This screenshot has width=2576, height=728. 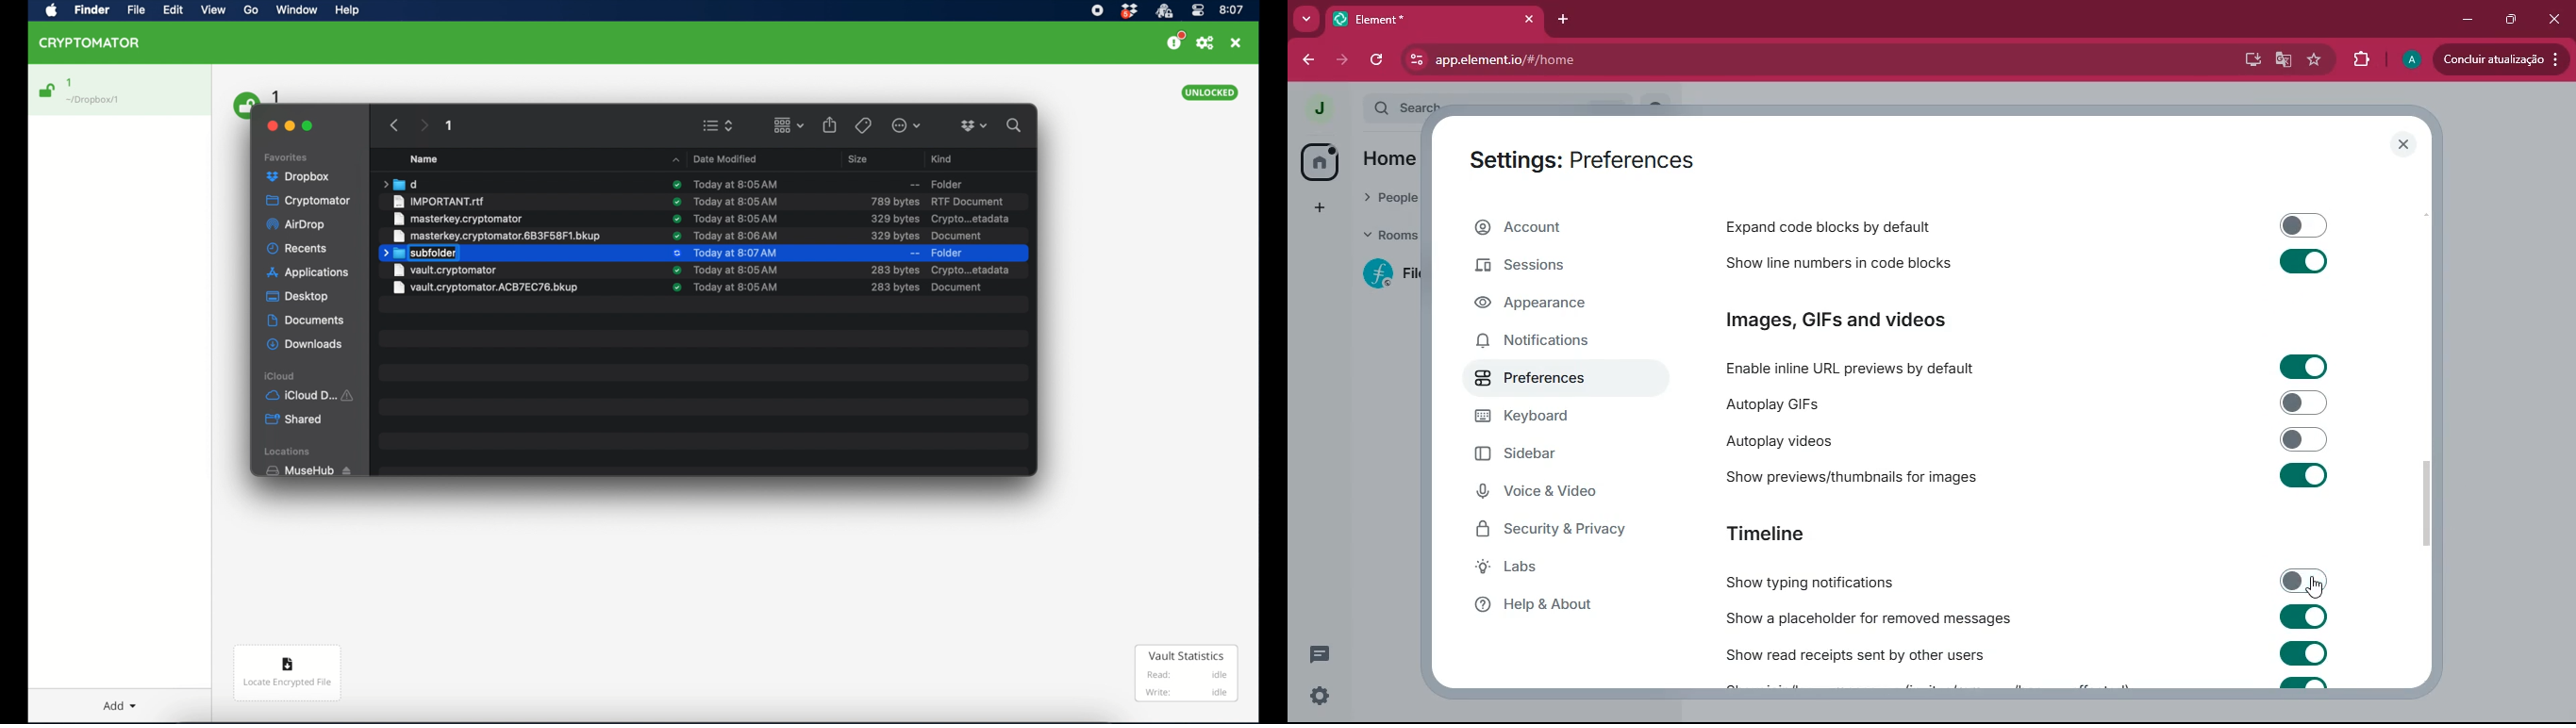 I want to click on preferences, so click(x=1549, y=380).